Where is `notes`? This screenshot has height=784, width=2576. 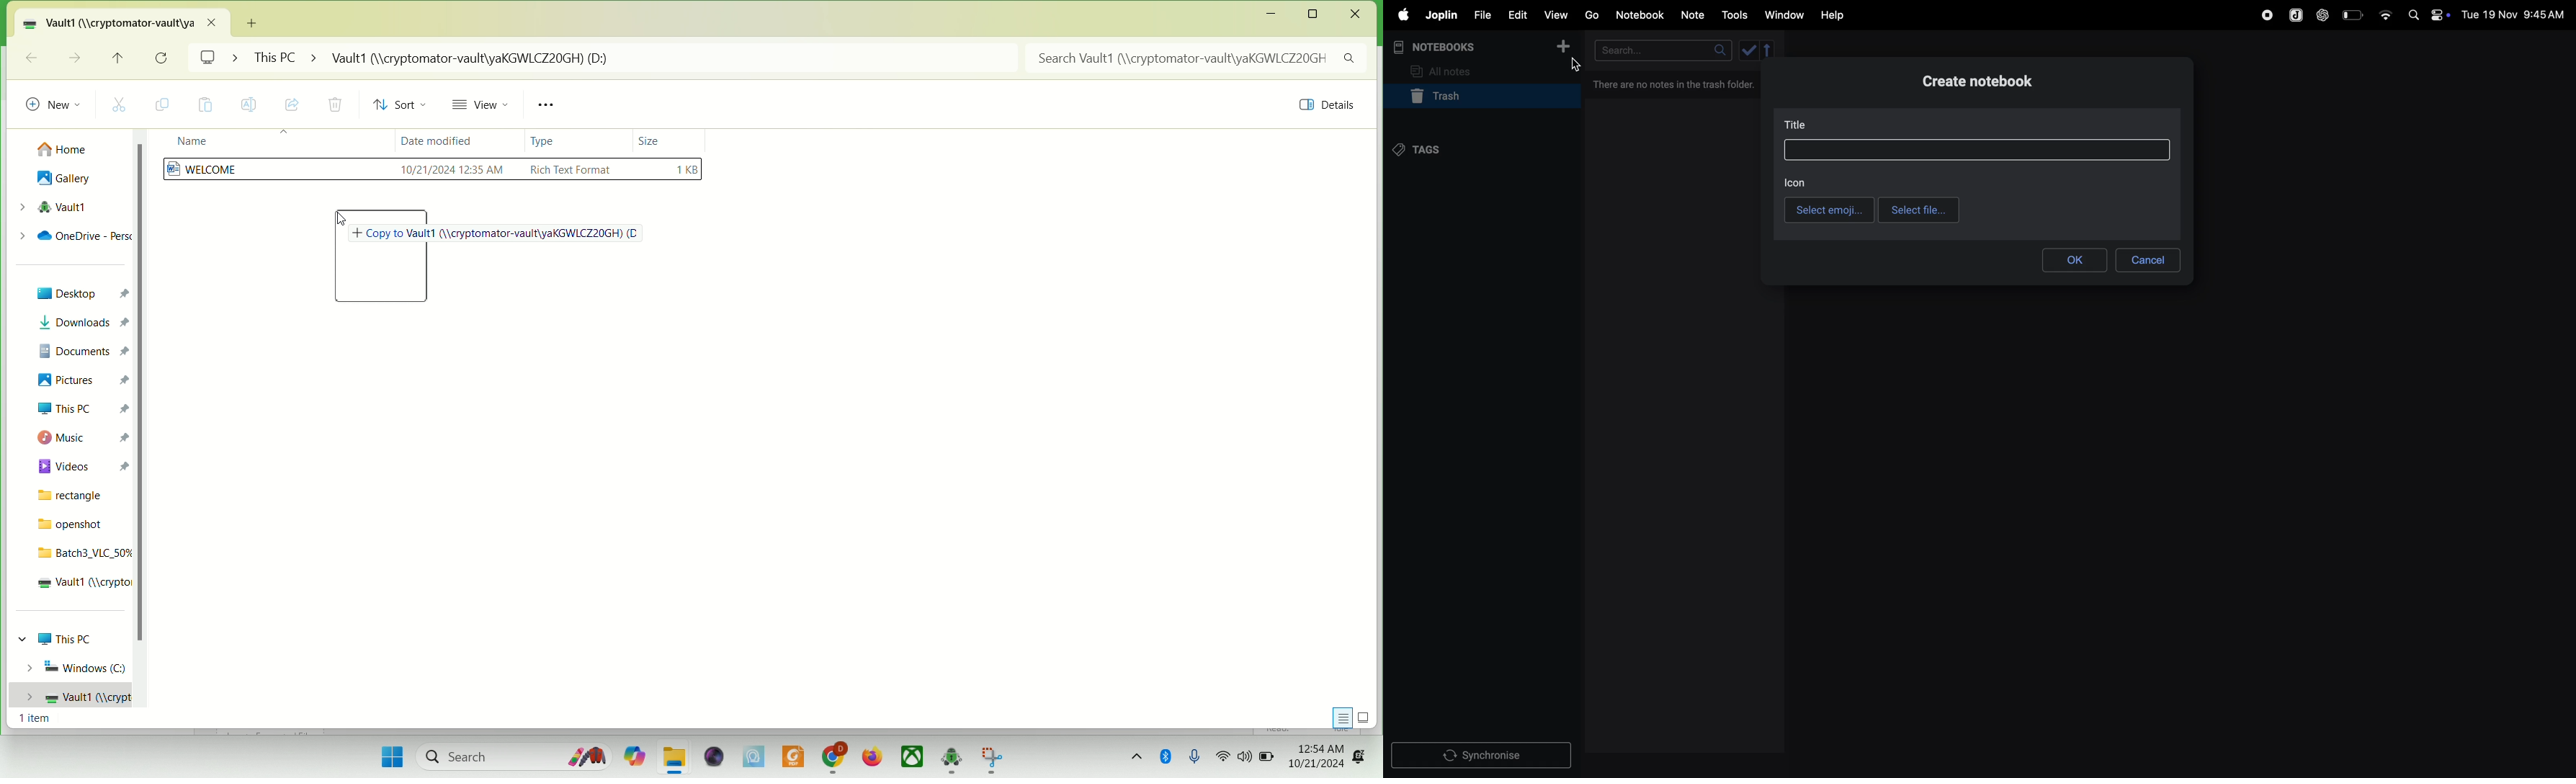 notes is located at coordinates (1694, 15).